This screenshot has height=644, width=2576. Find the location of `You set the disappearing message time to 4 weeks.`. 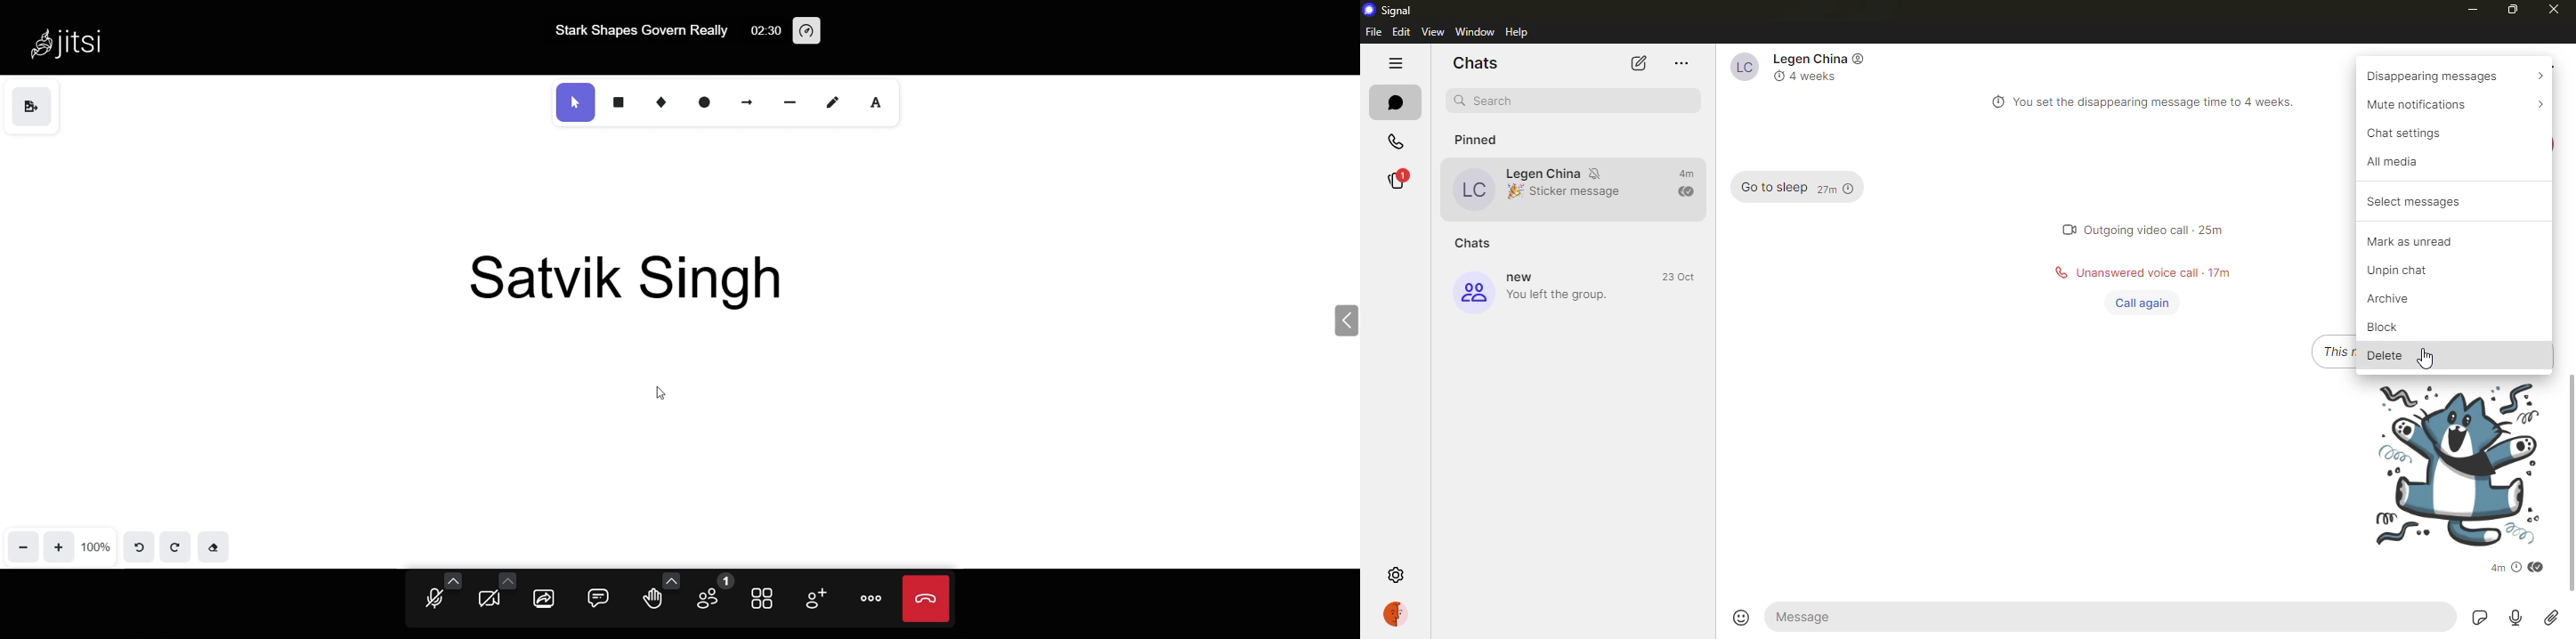

You set the disappearing message time to 4 weeks. is located at coordinates (2161, 102).